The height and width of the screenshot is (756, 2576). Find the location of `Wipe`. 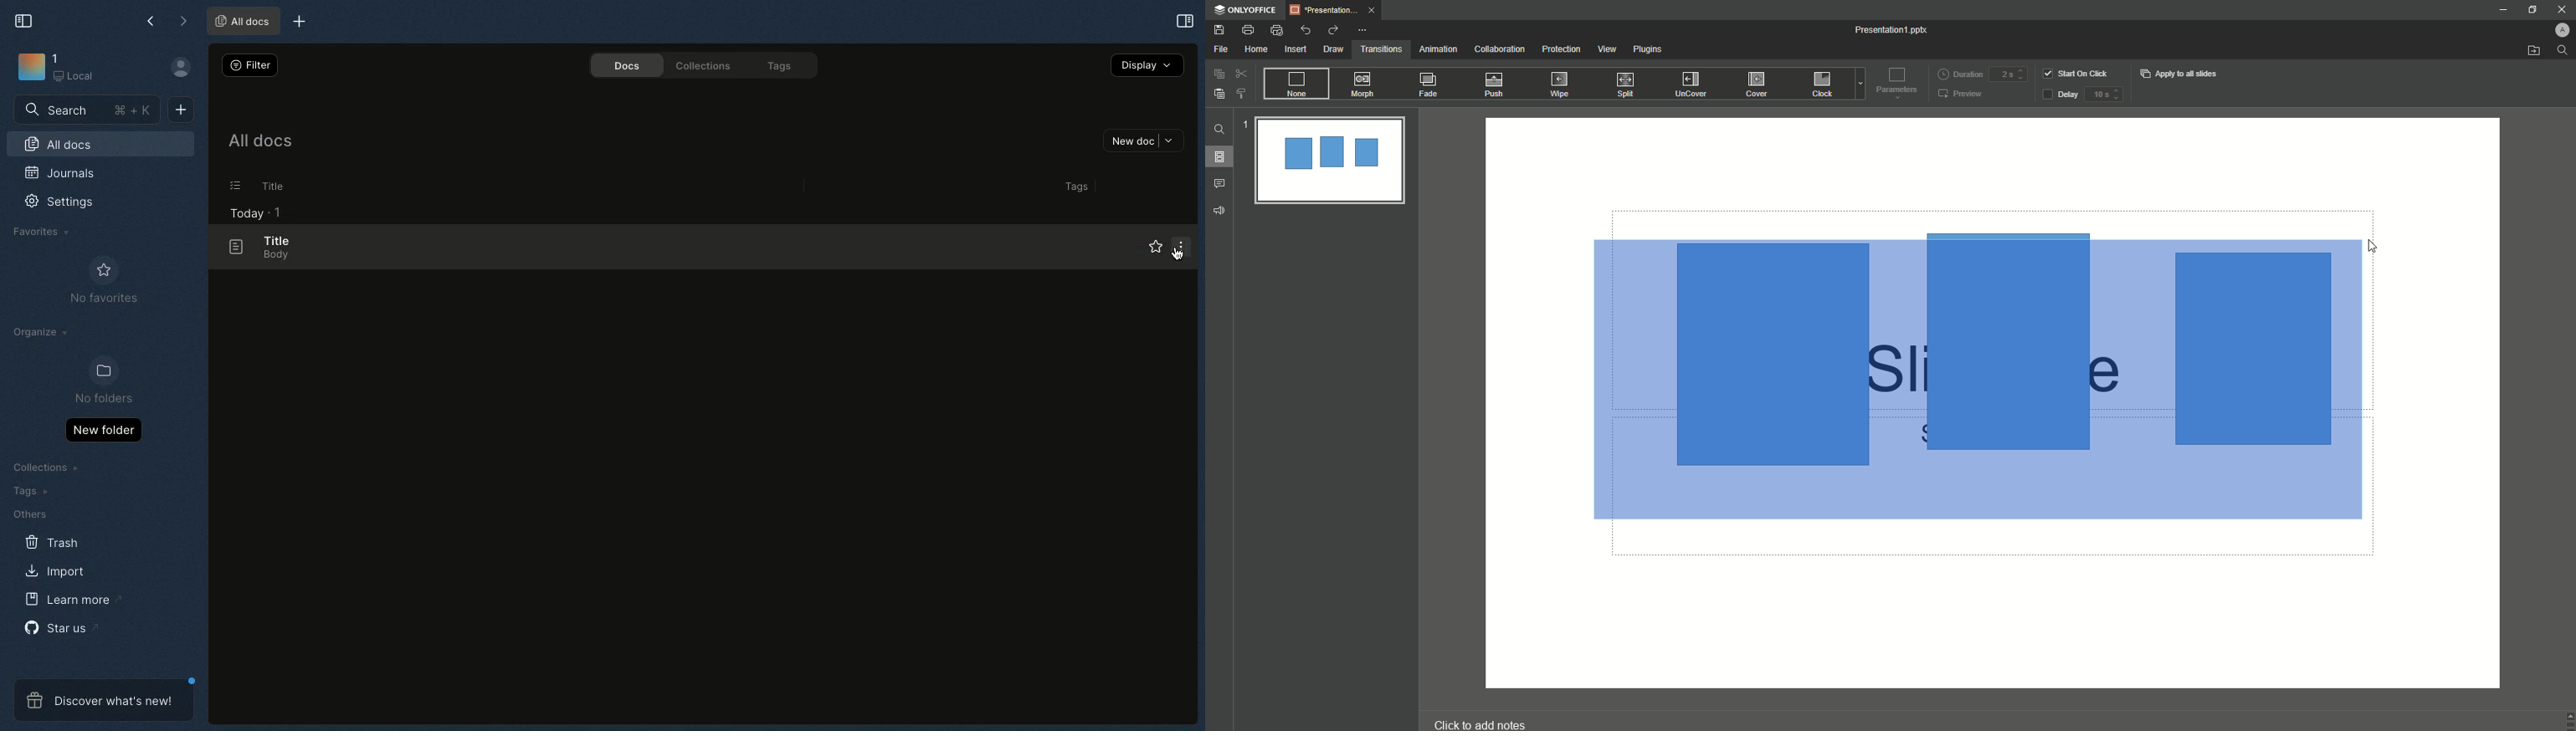

Wipe is located at coordinates (1560, 84).